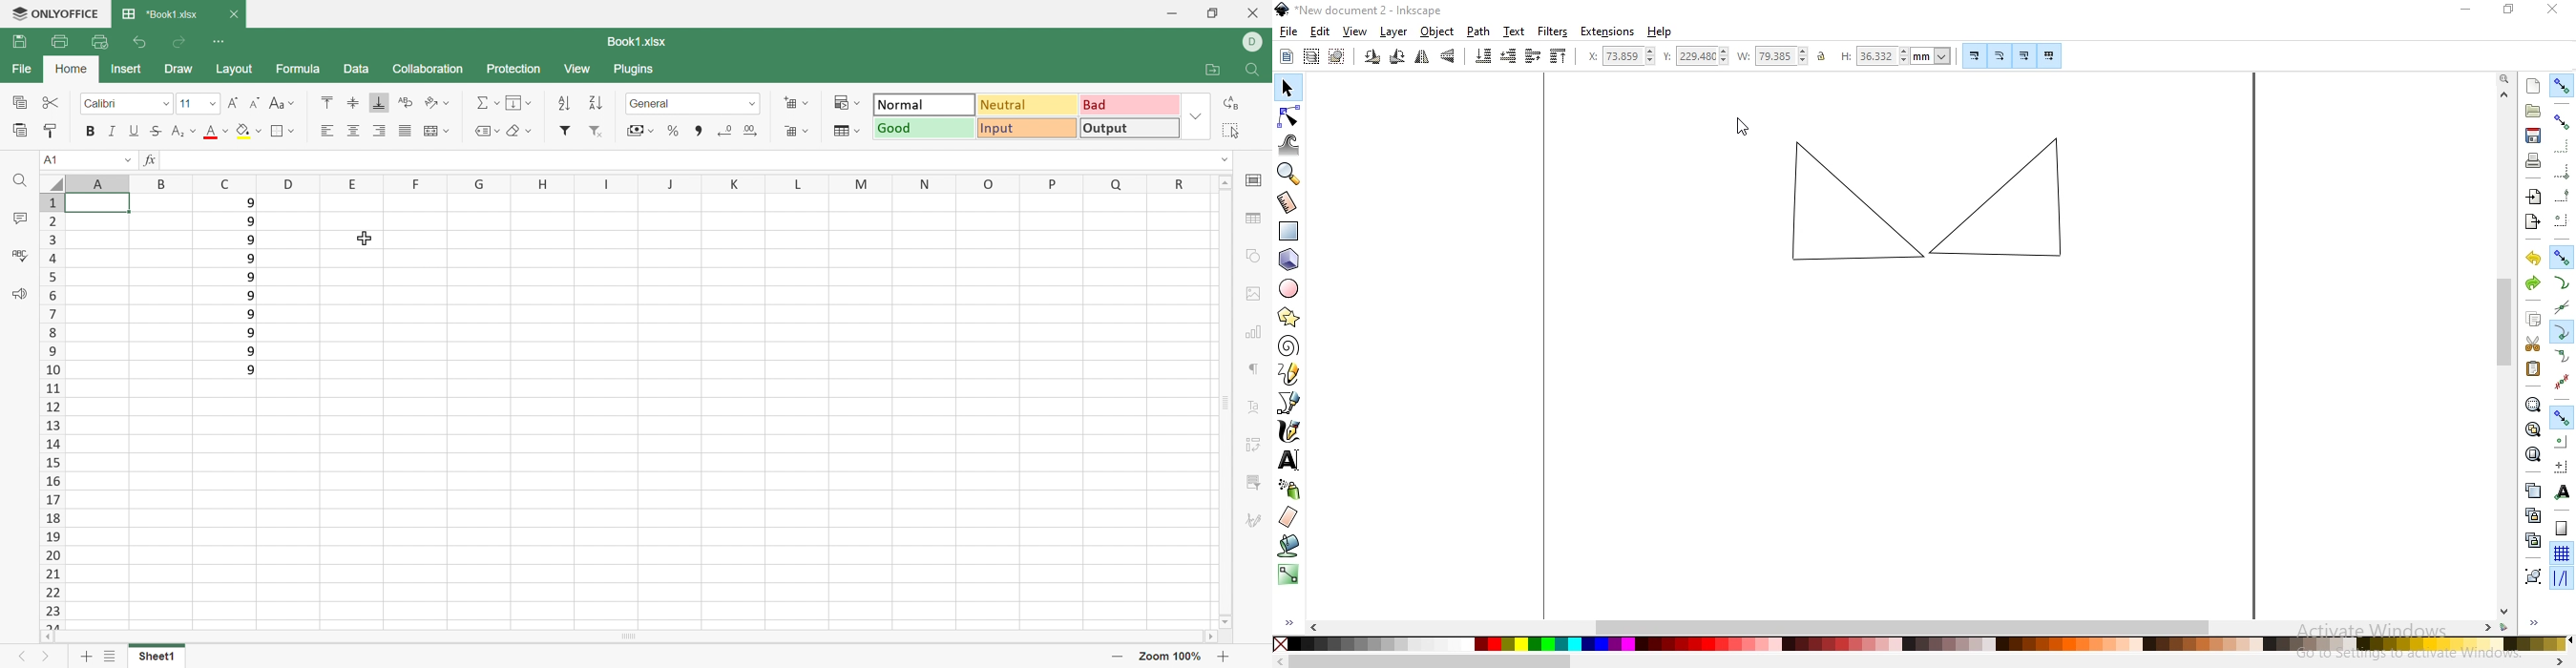 The image size is (2576, 672). Describe the element at coordinates (799, 131) in the screenshot. I see `Delete cells` at that location.